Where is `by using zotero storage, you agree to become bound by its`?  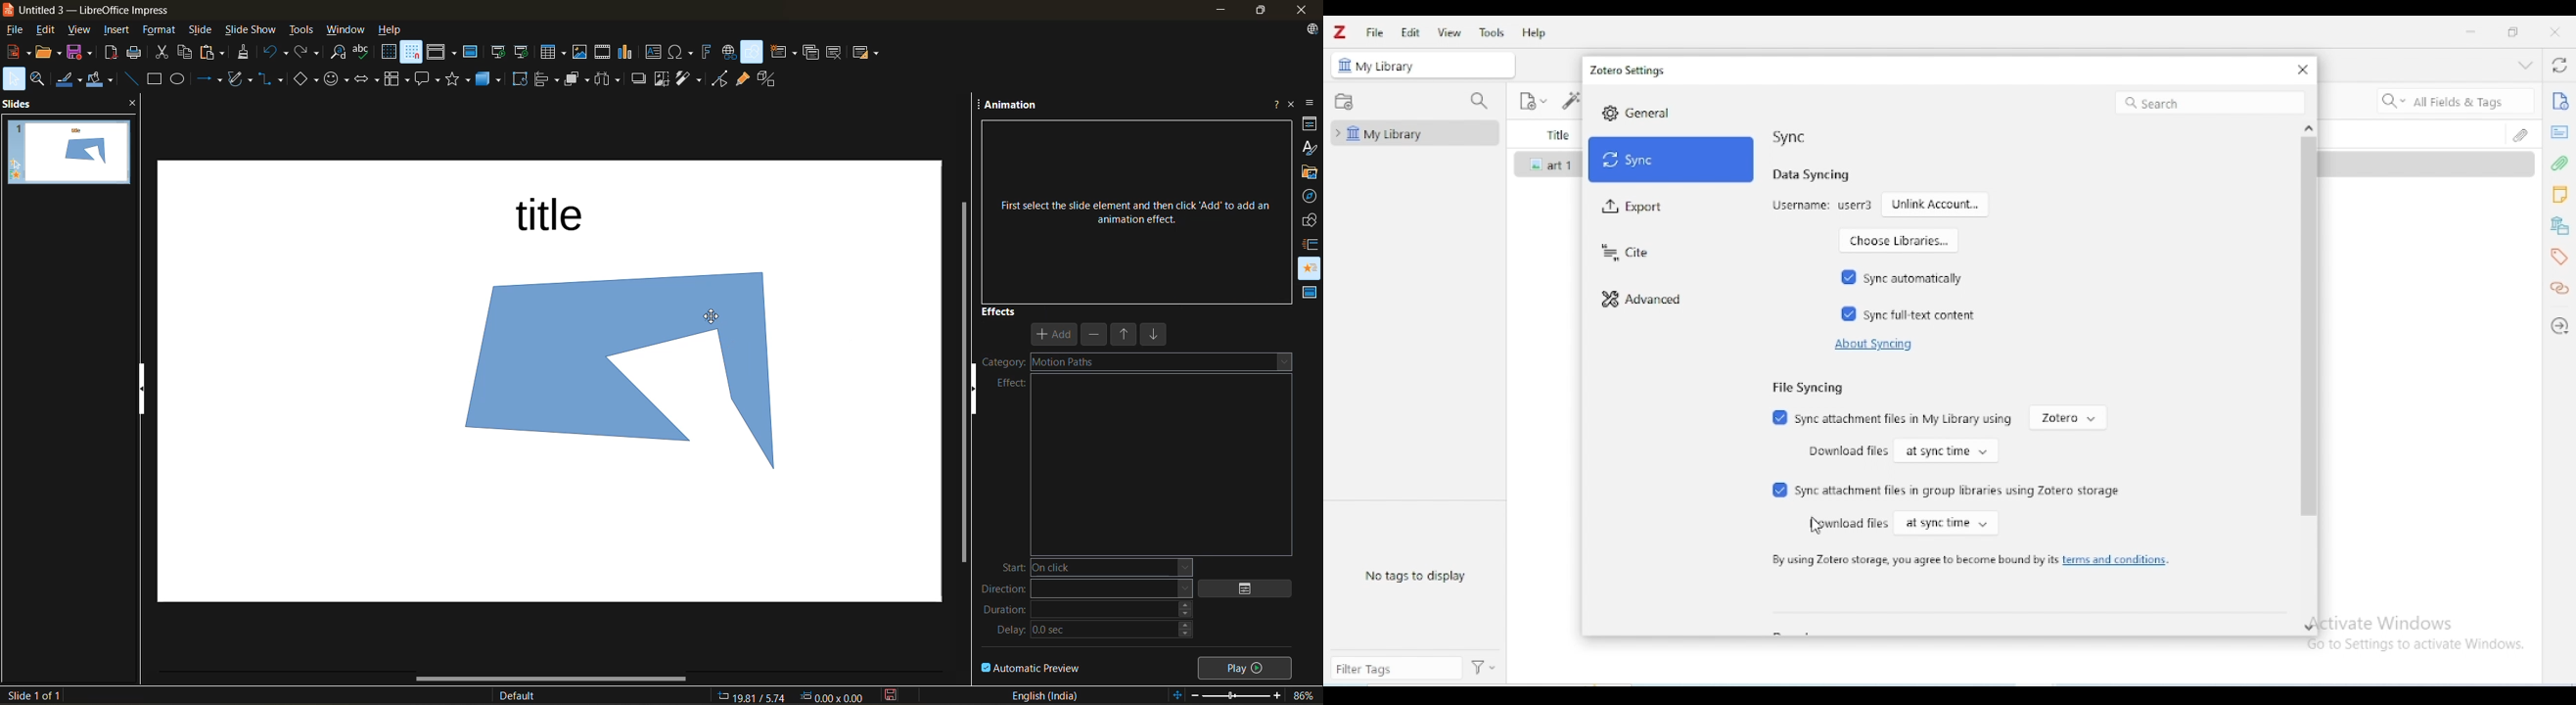 by using zotero storage, you agree to become bound by its is located at coordinates (1914, 560).